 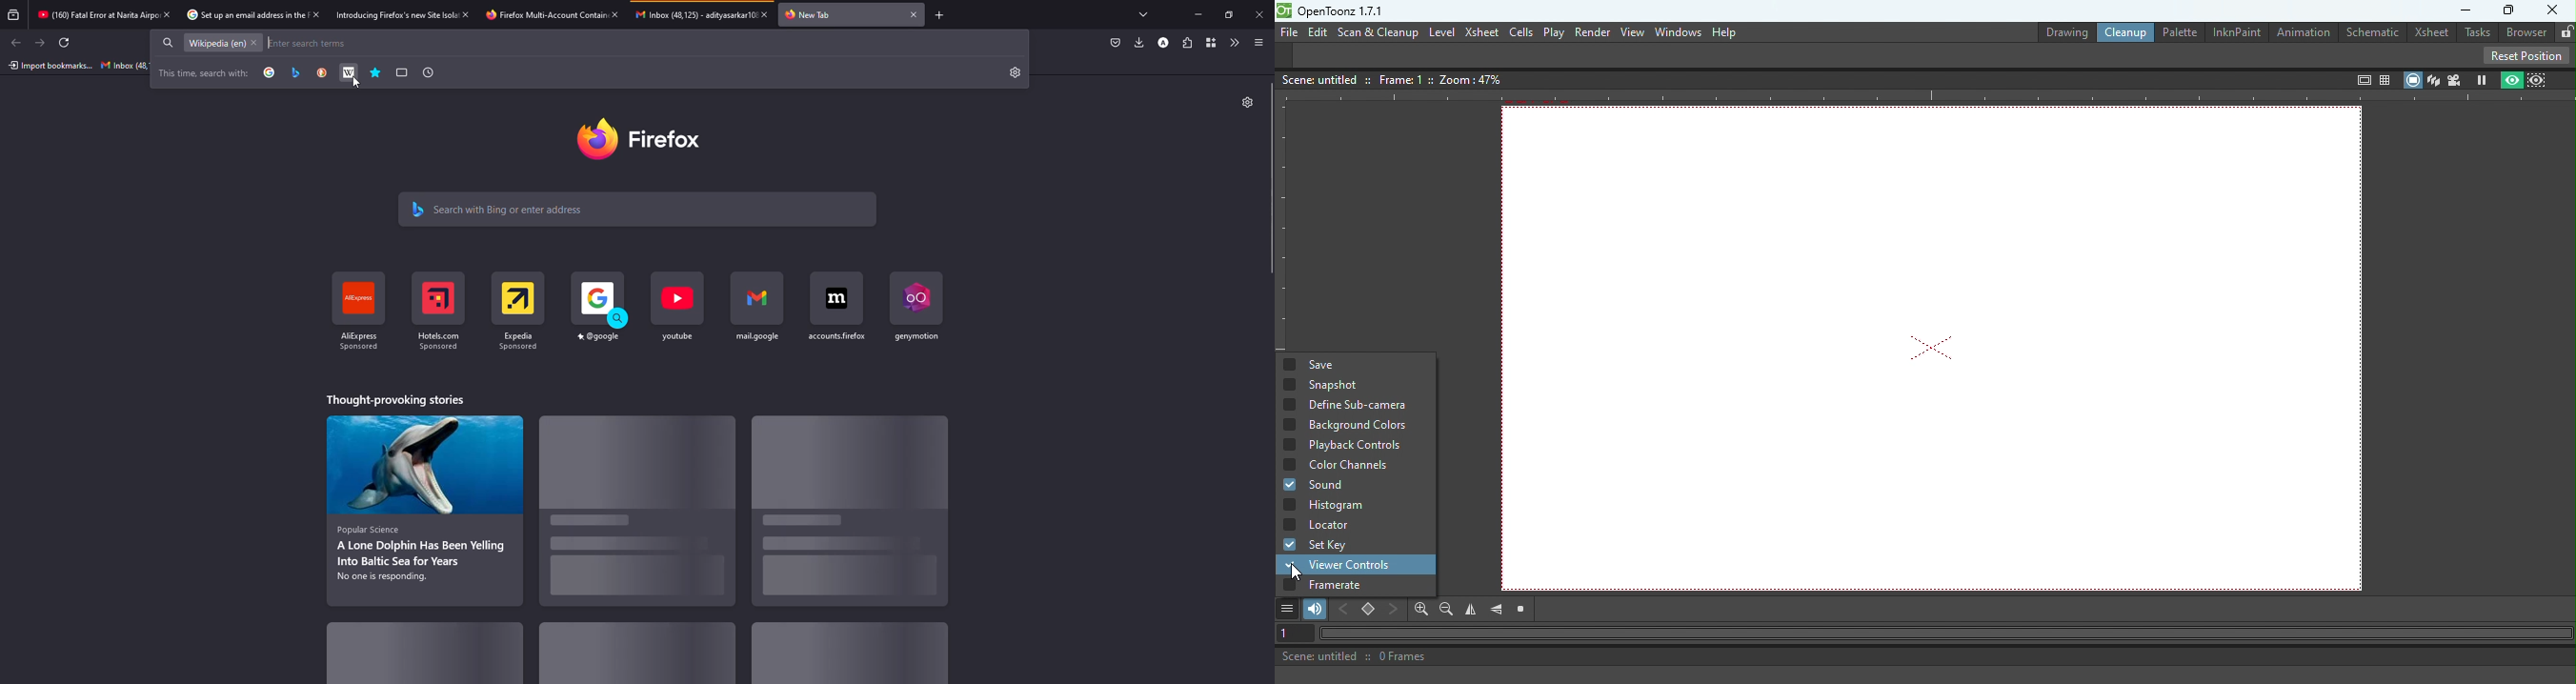 I want to click on close, so click(x=466, y=14).